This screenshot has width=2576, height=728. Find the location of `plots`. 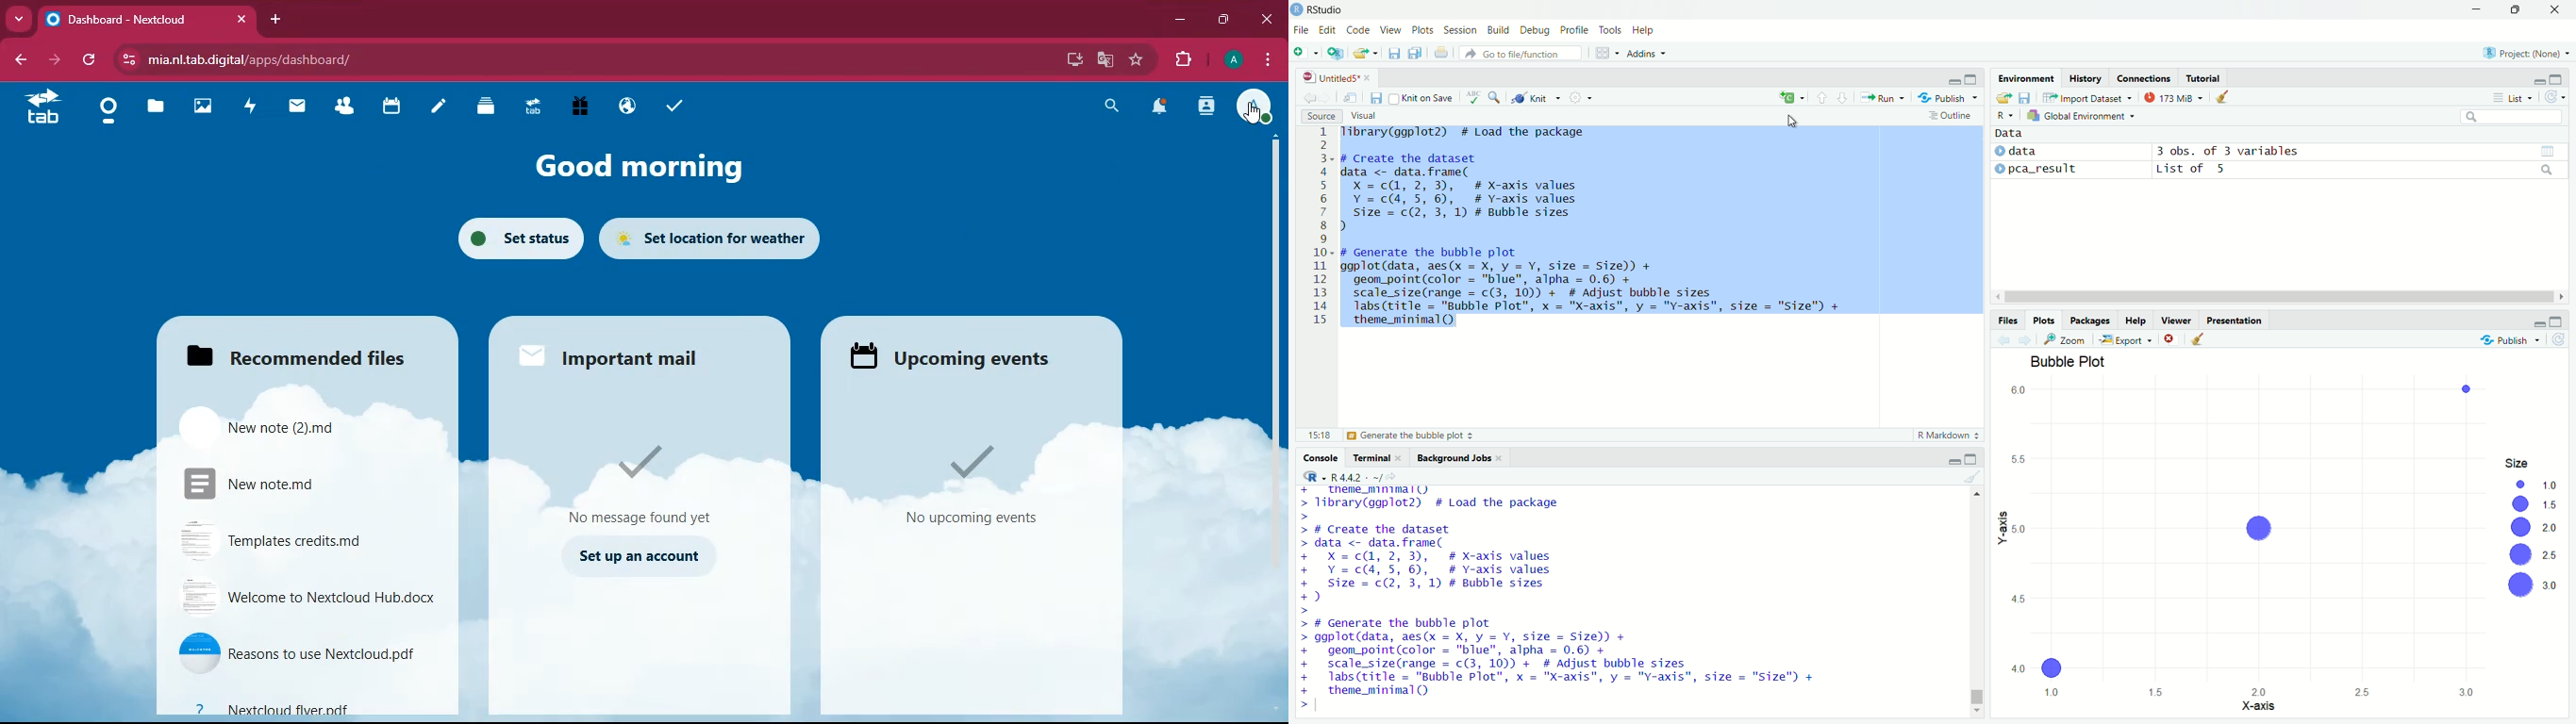

plots is located at coordinates (1423, 32).